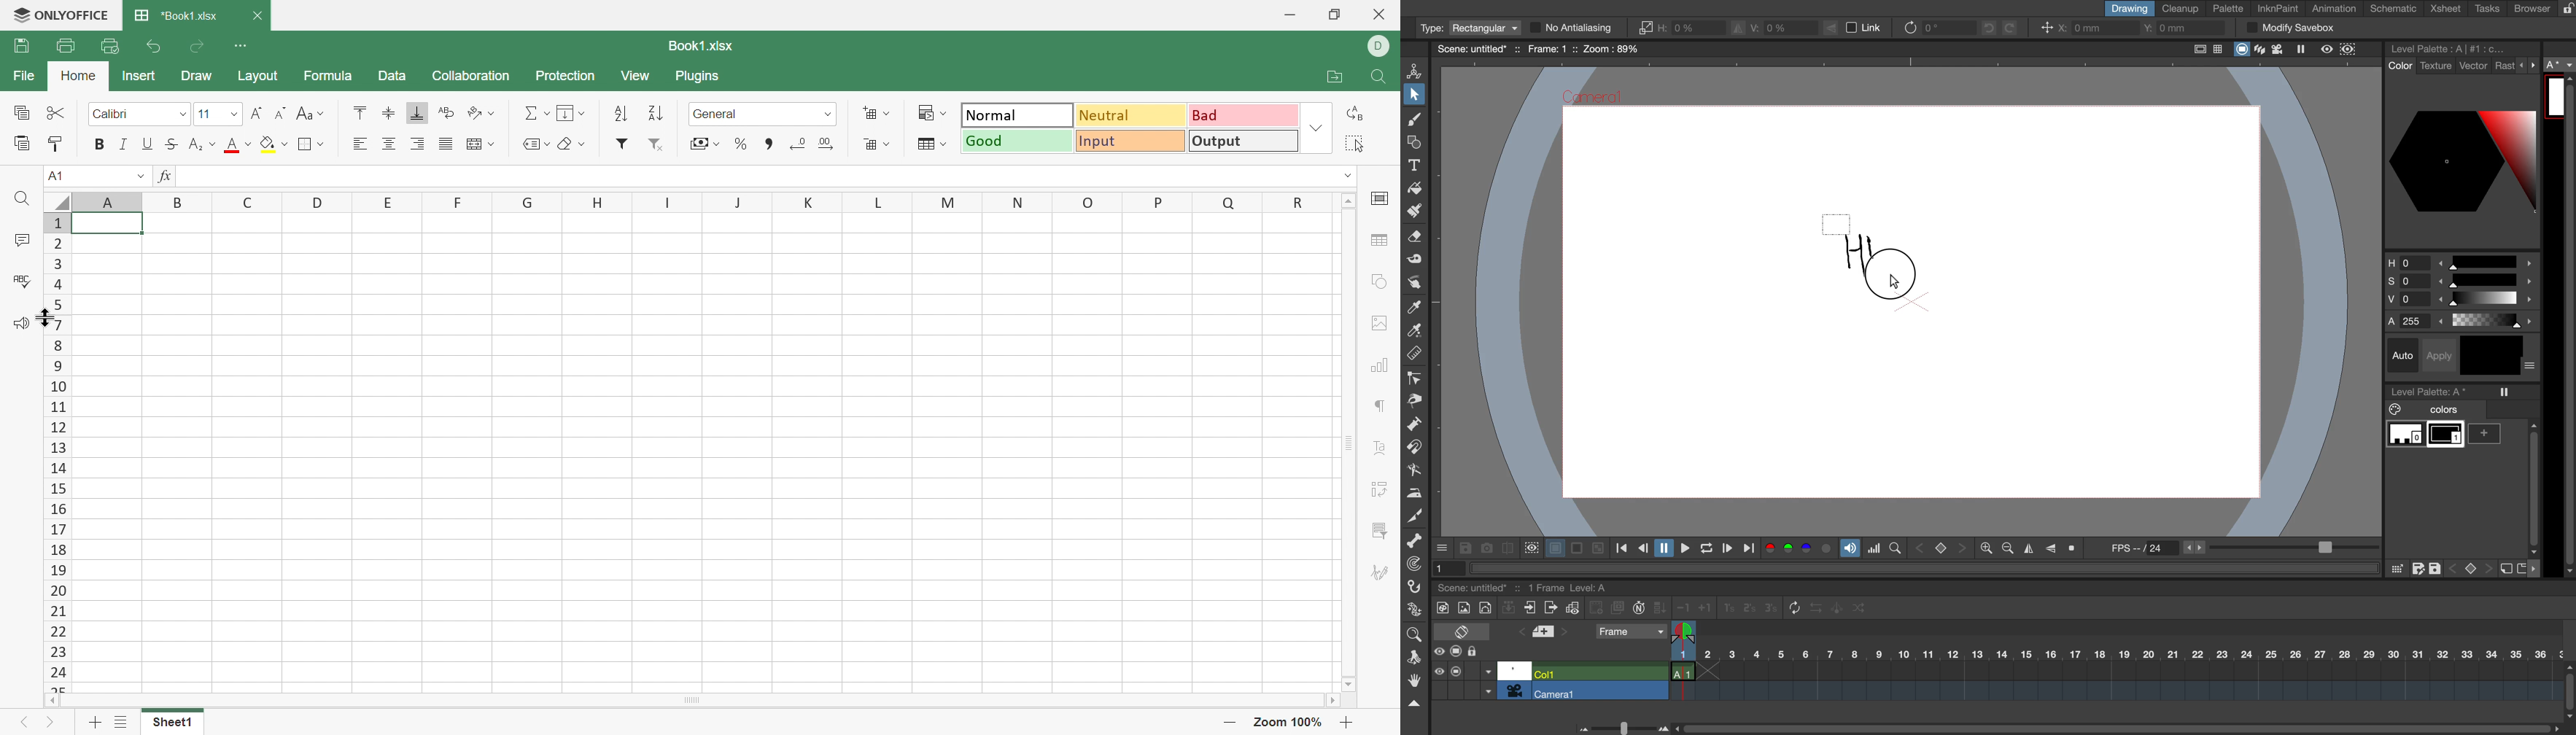 The image size is (2576, 756). I want to click on Zoom in, so click(1347, 723).